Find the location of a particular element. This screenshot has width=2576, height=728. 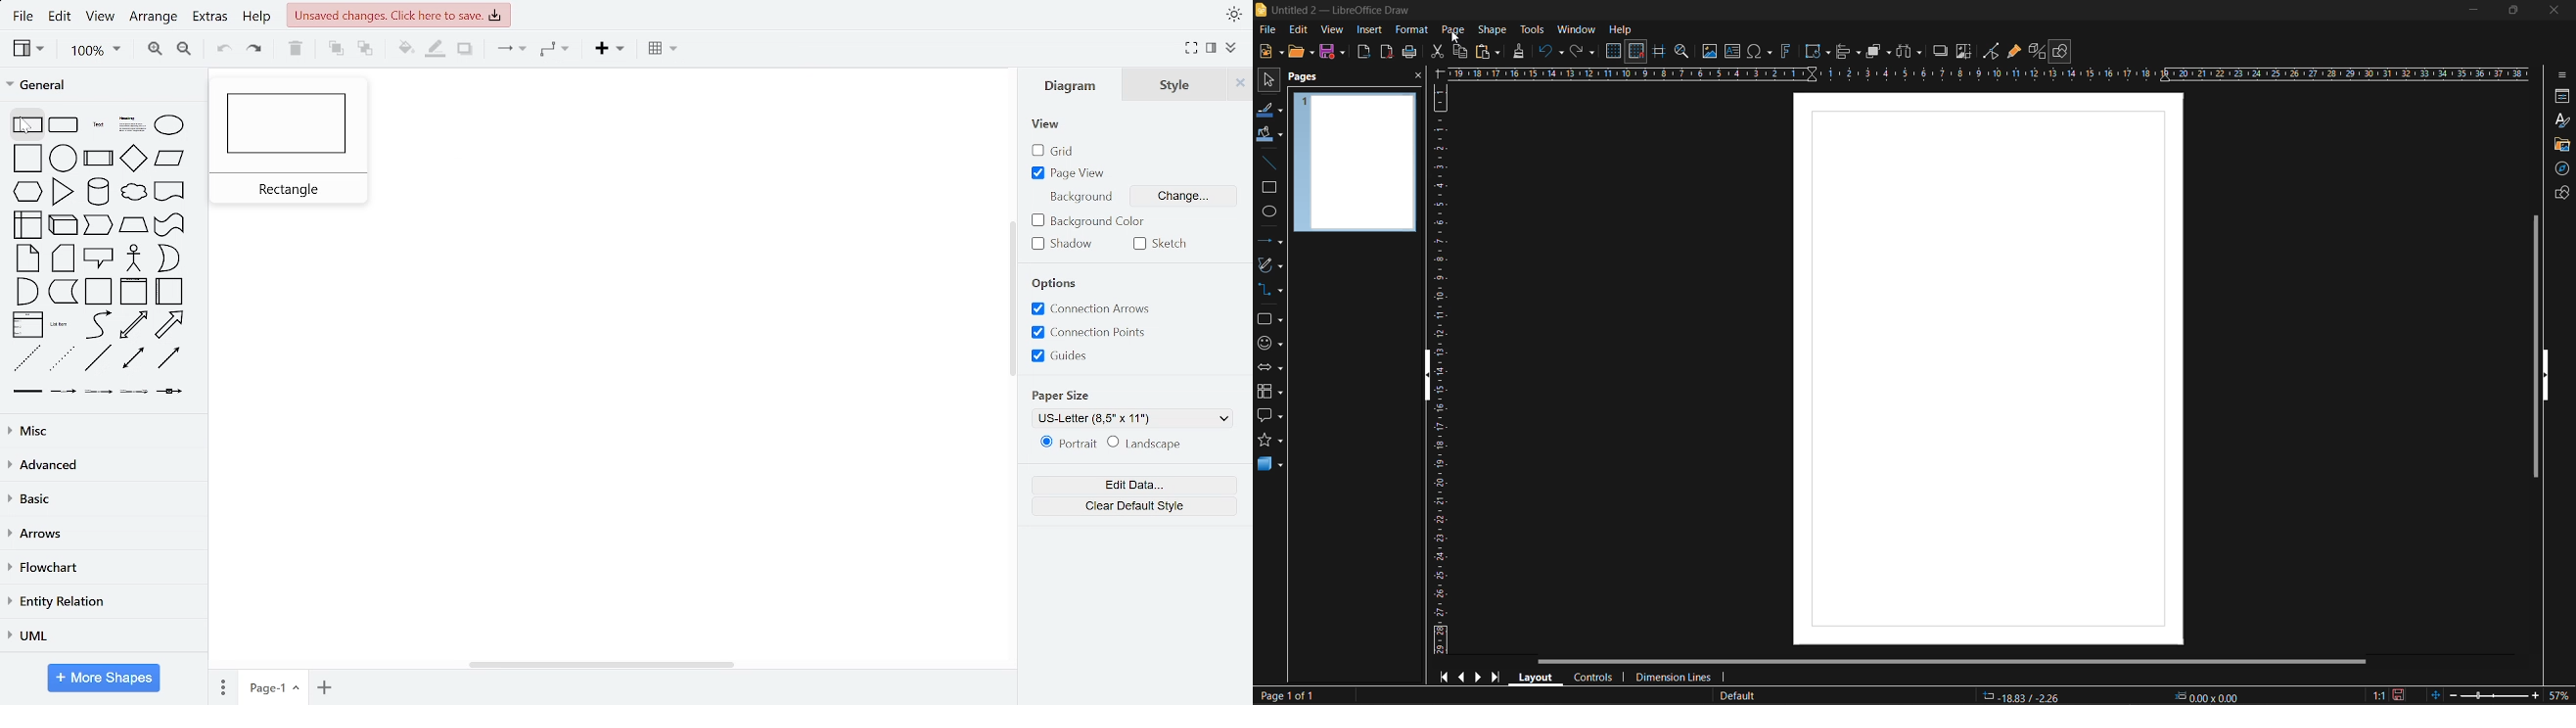

export is located at coordinates (1365, 52).